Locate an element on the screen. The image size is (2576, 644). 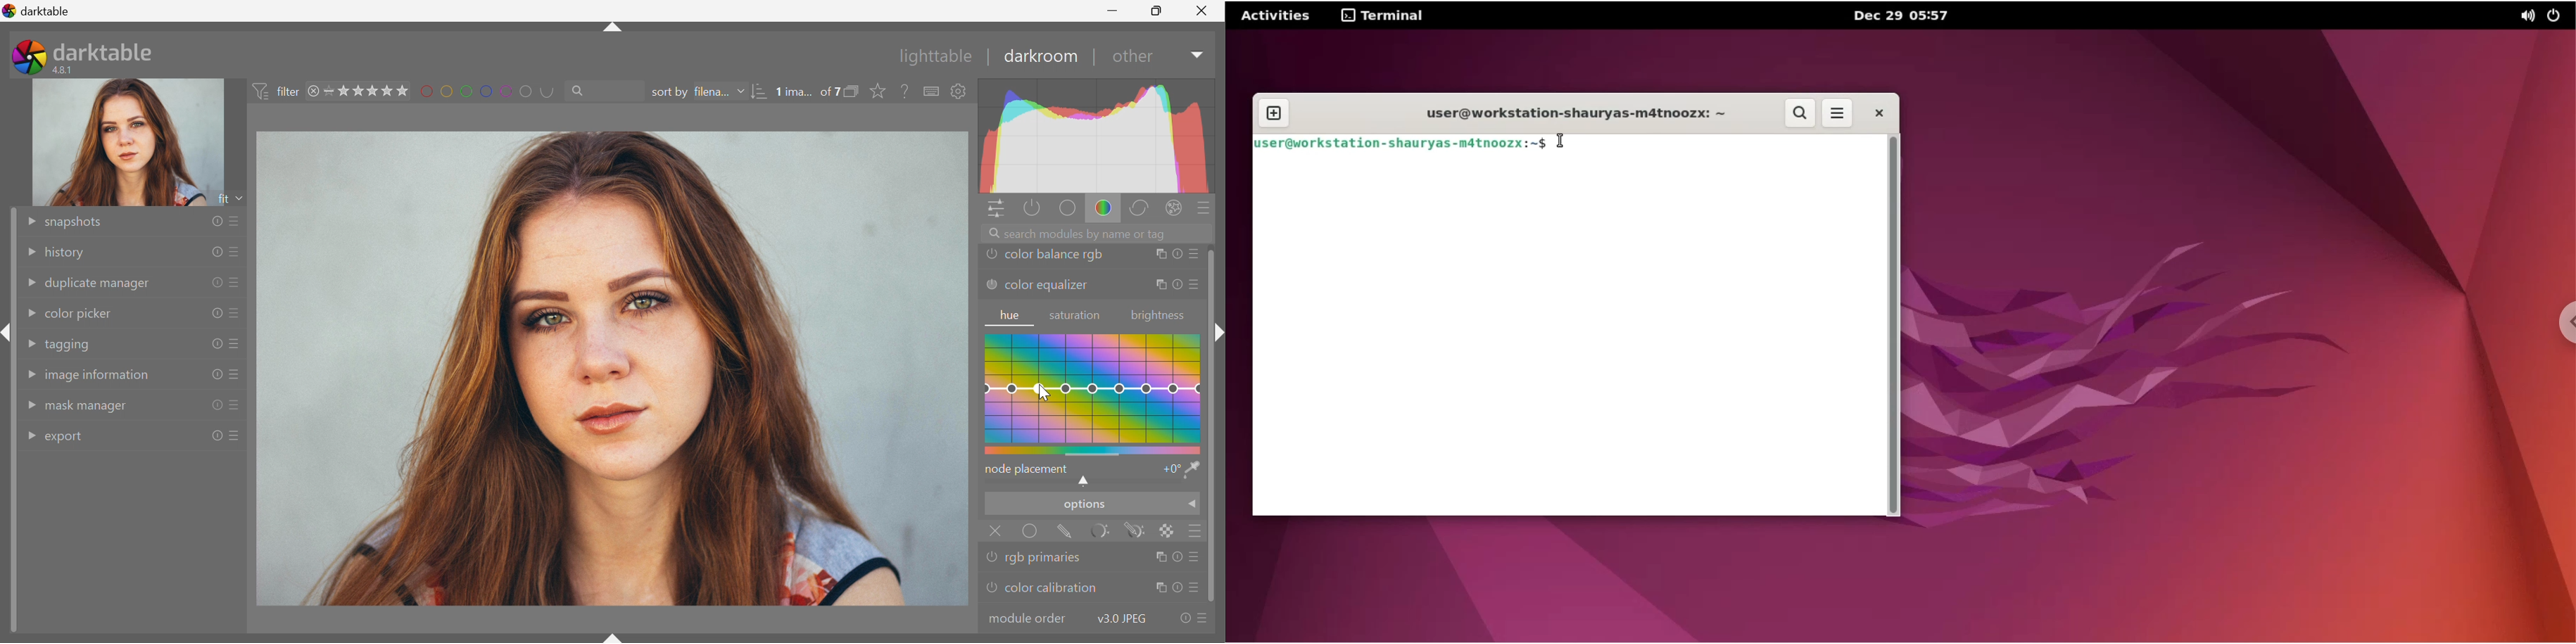
4.8.1 is located at coordinates (68, 70).